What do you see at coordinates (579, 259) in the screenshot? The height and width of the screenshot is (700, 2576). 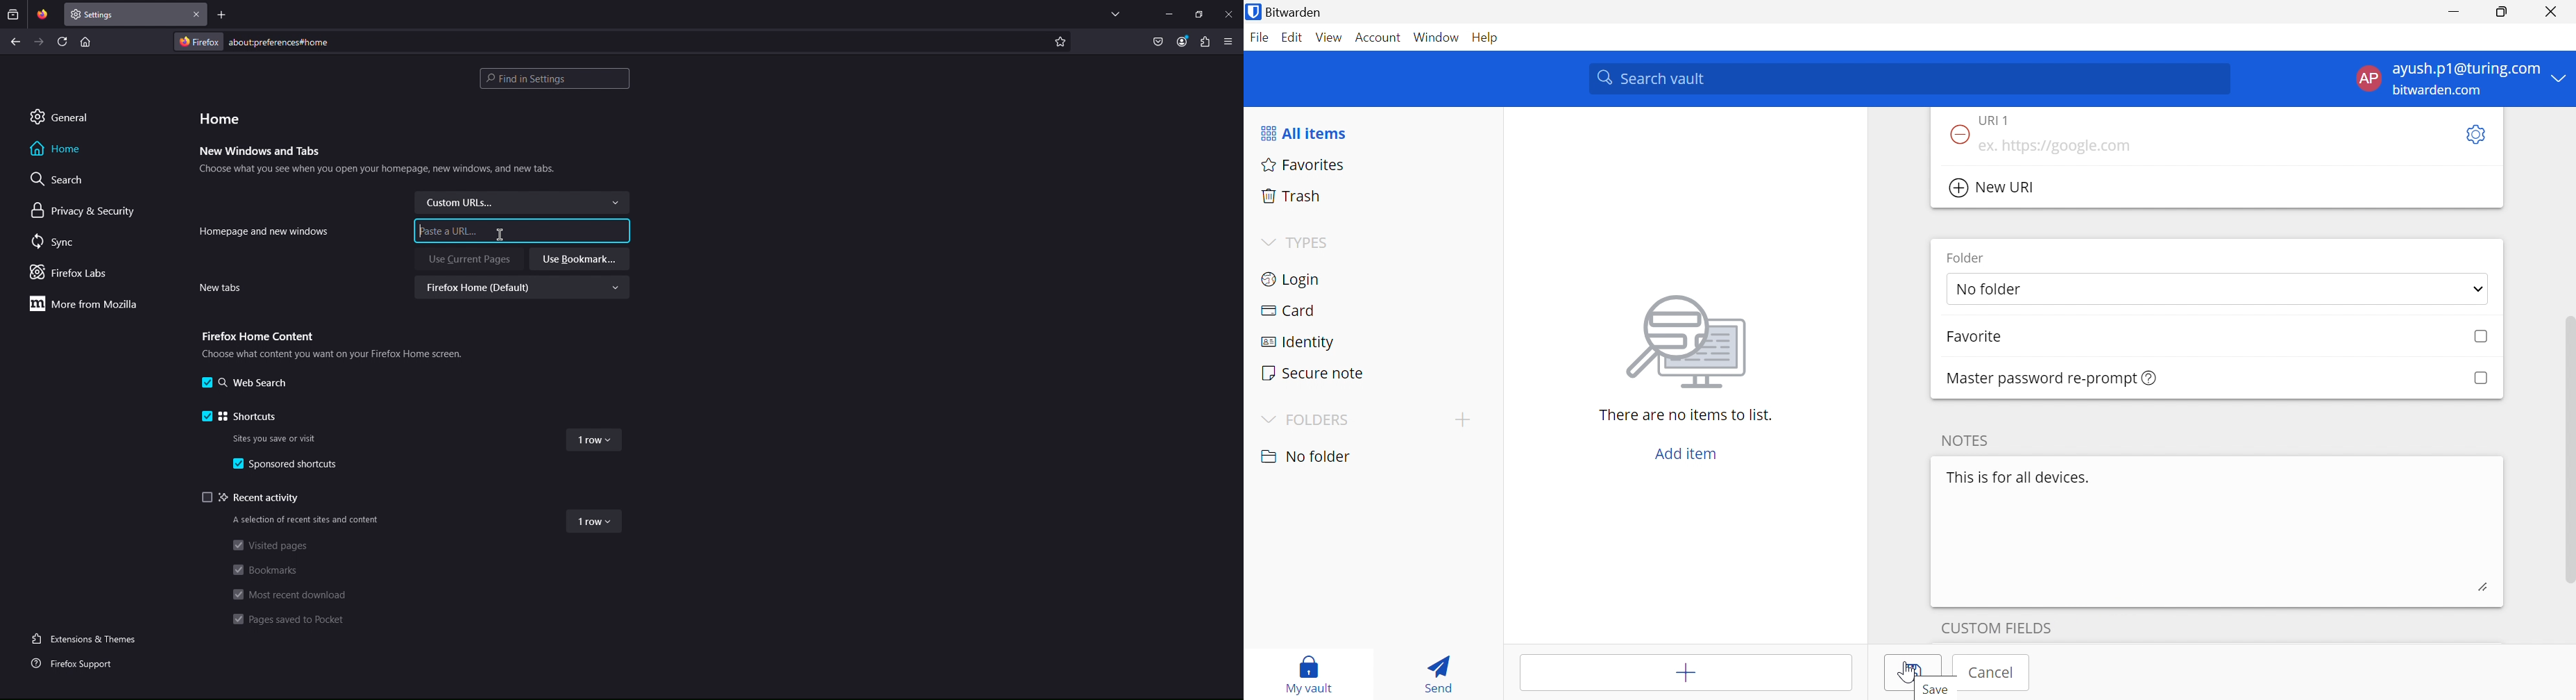 I see `Use Bookmark` at bounding box center [579, 259].